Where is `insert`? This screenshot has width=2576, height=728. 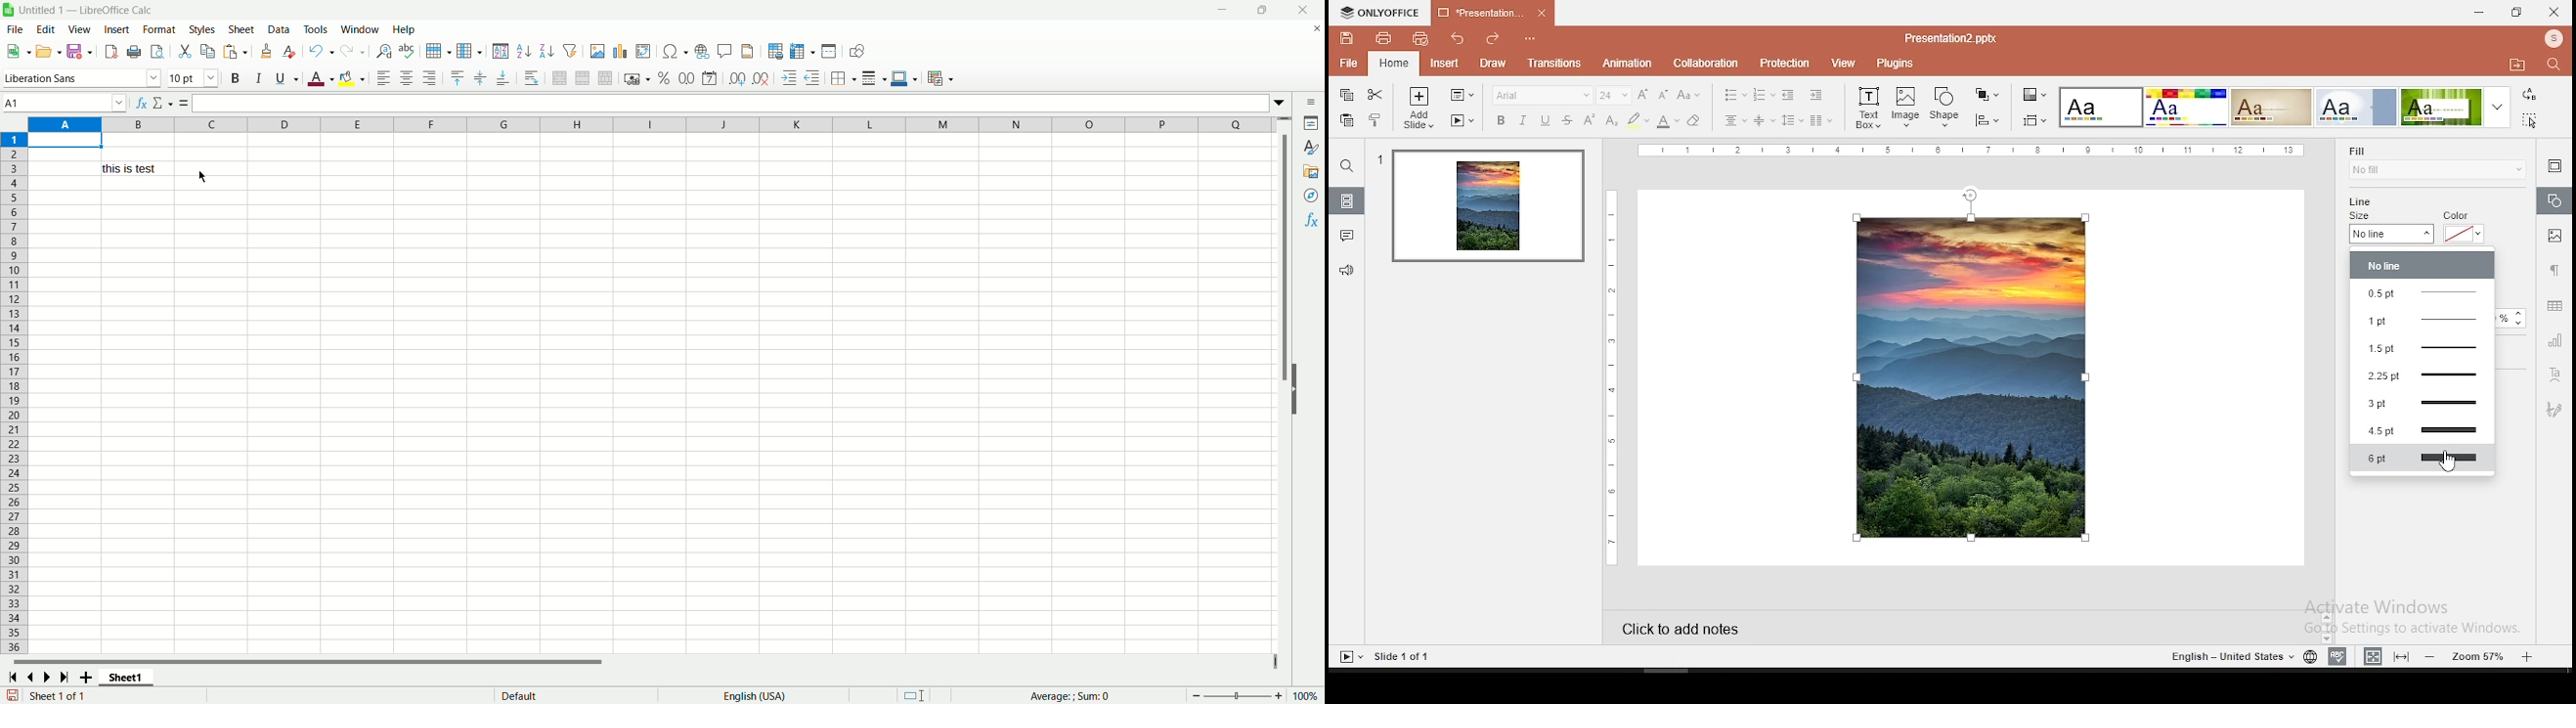 insert is located at coordinates (1441, 64).